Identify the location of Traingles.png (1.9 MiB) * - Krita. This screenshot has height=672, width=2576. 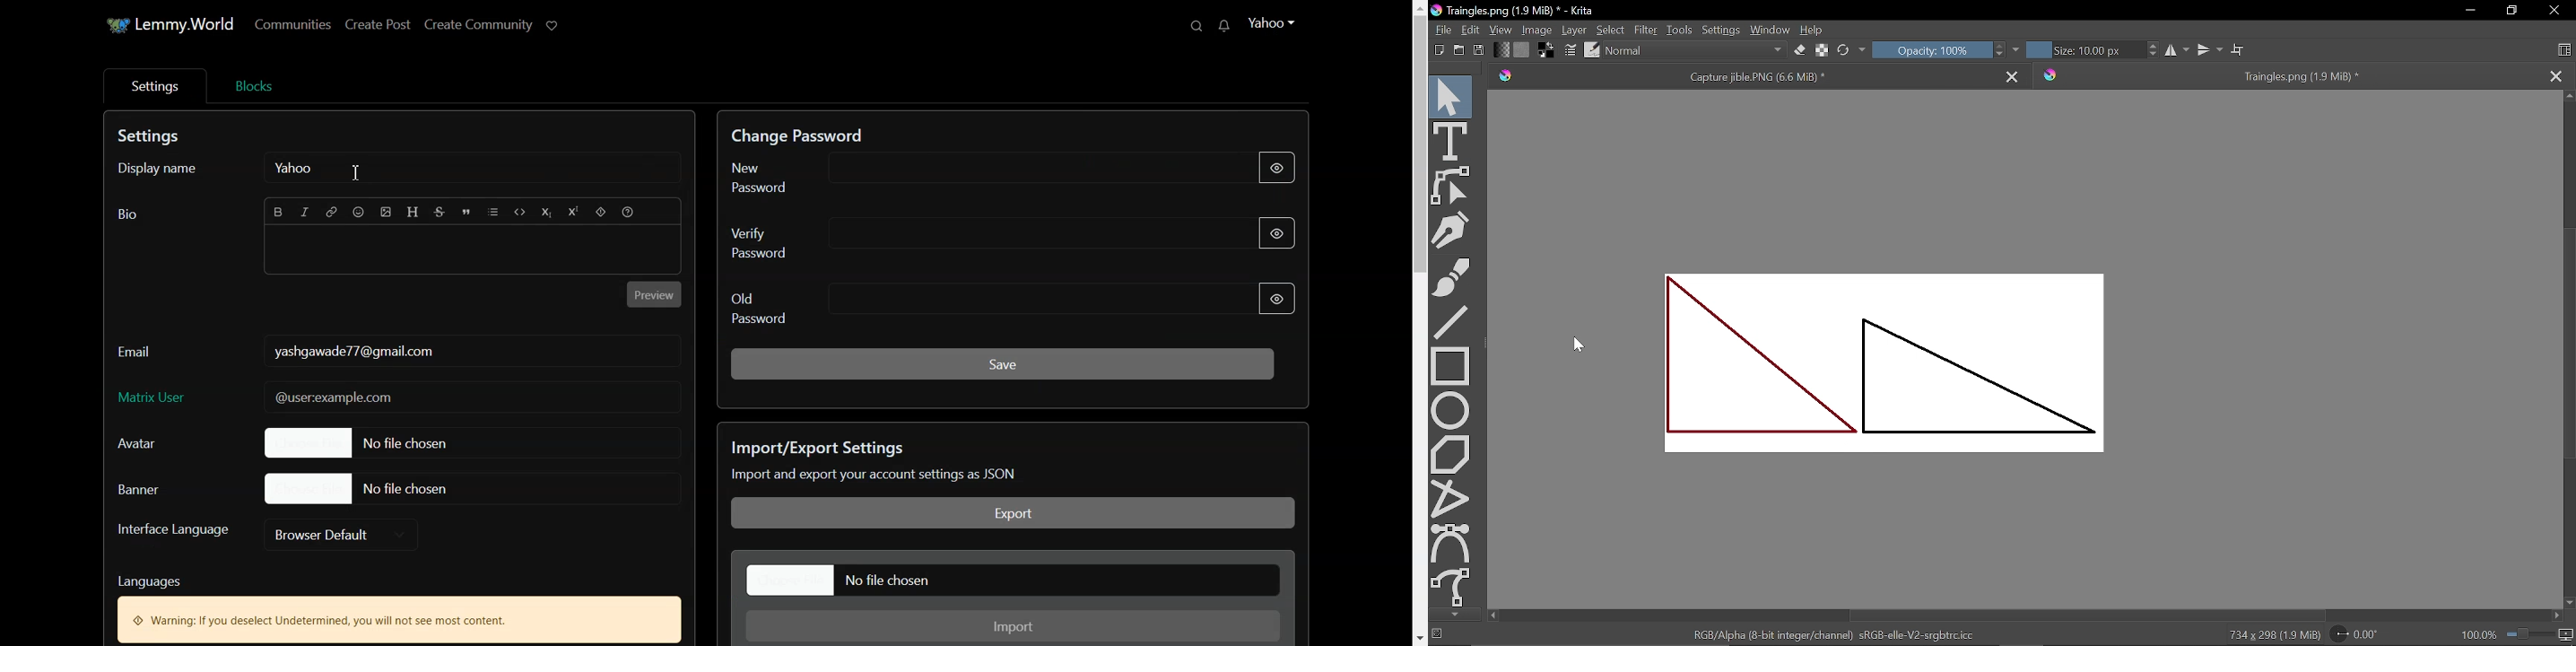
(1513, 11).